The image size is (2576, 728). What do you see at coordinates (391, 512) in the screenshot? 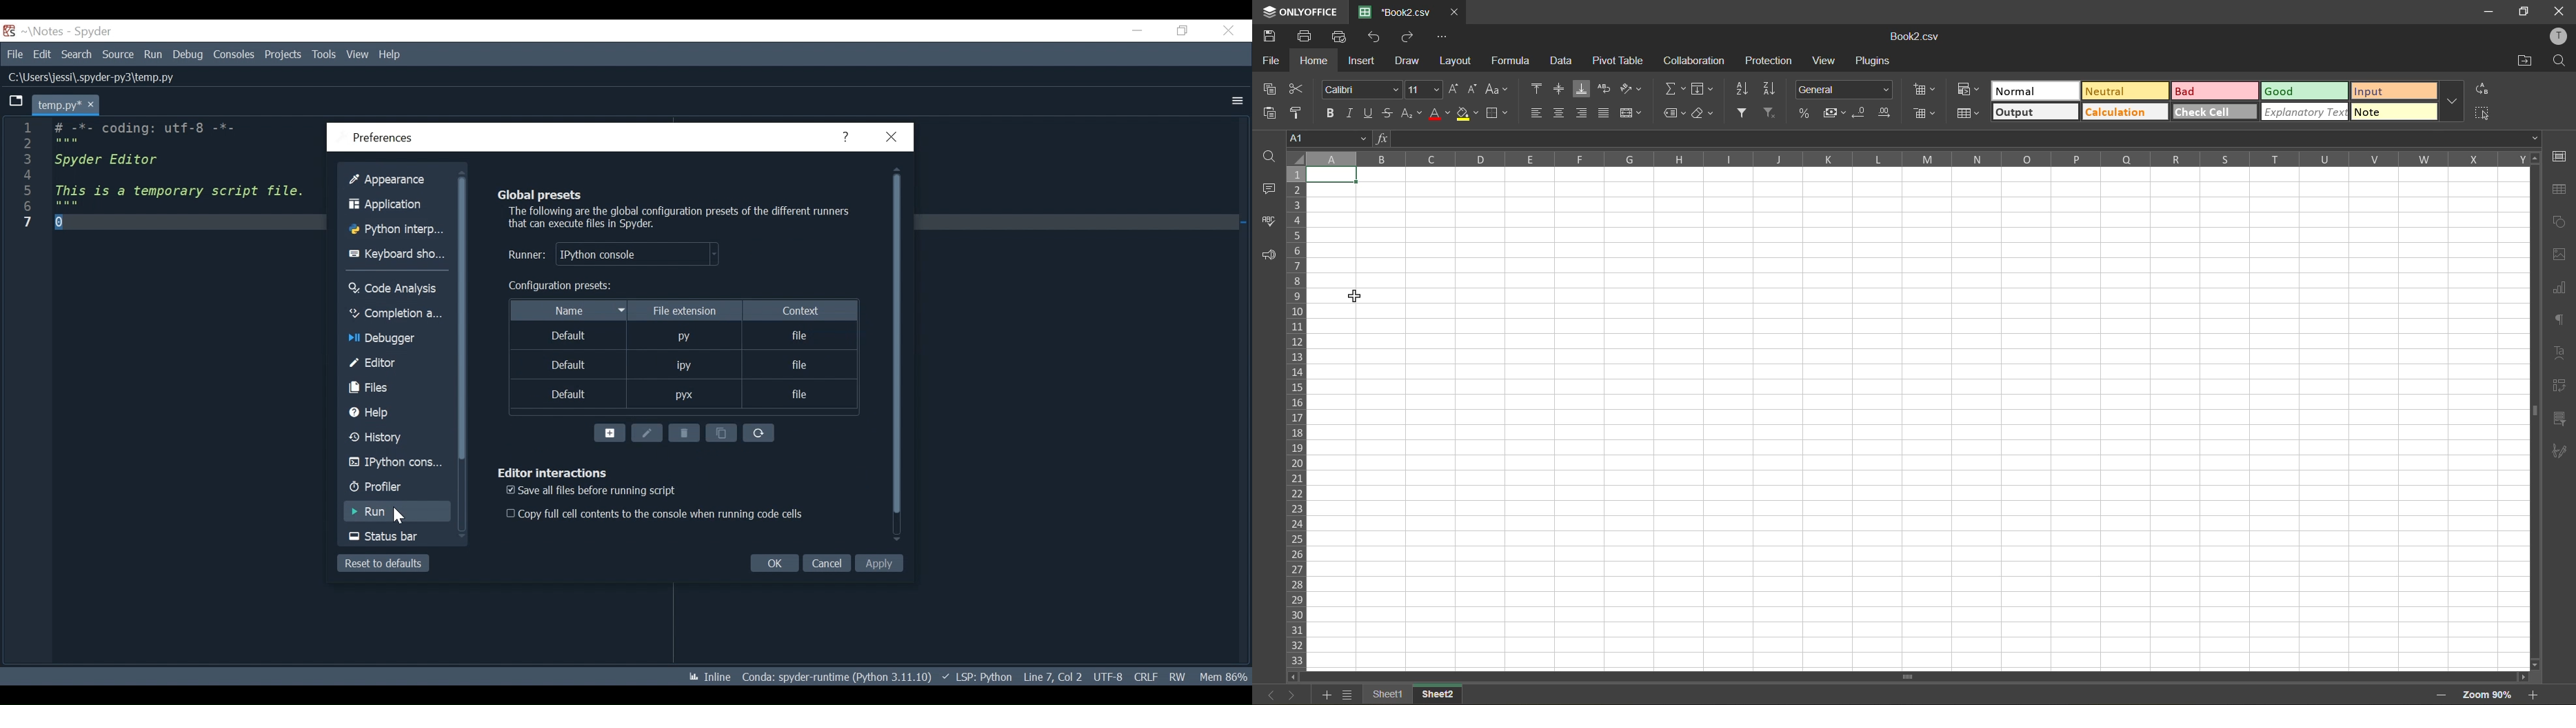
I see `Run` at bounding box center [391, 512].